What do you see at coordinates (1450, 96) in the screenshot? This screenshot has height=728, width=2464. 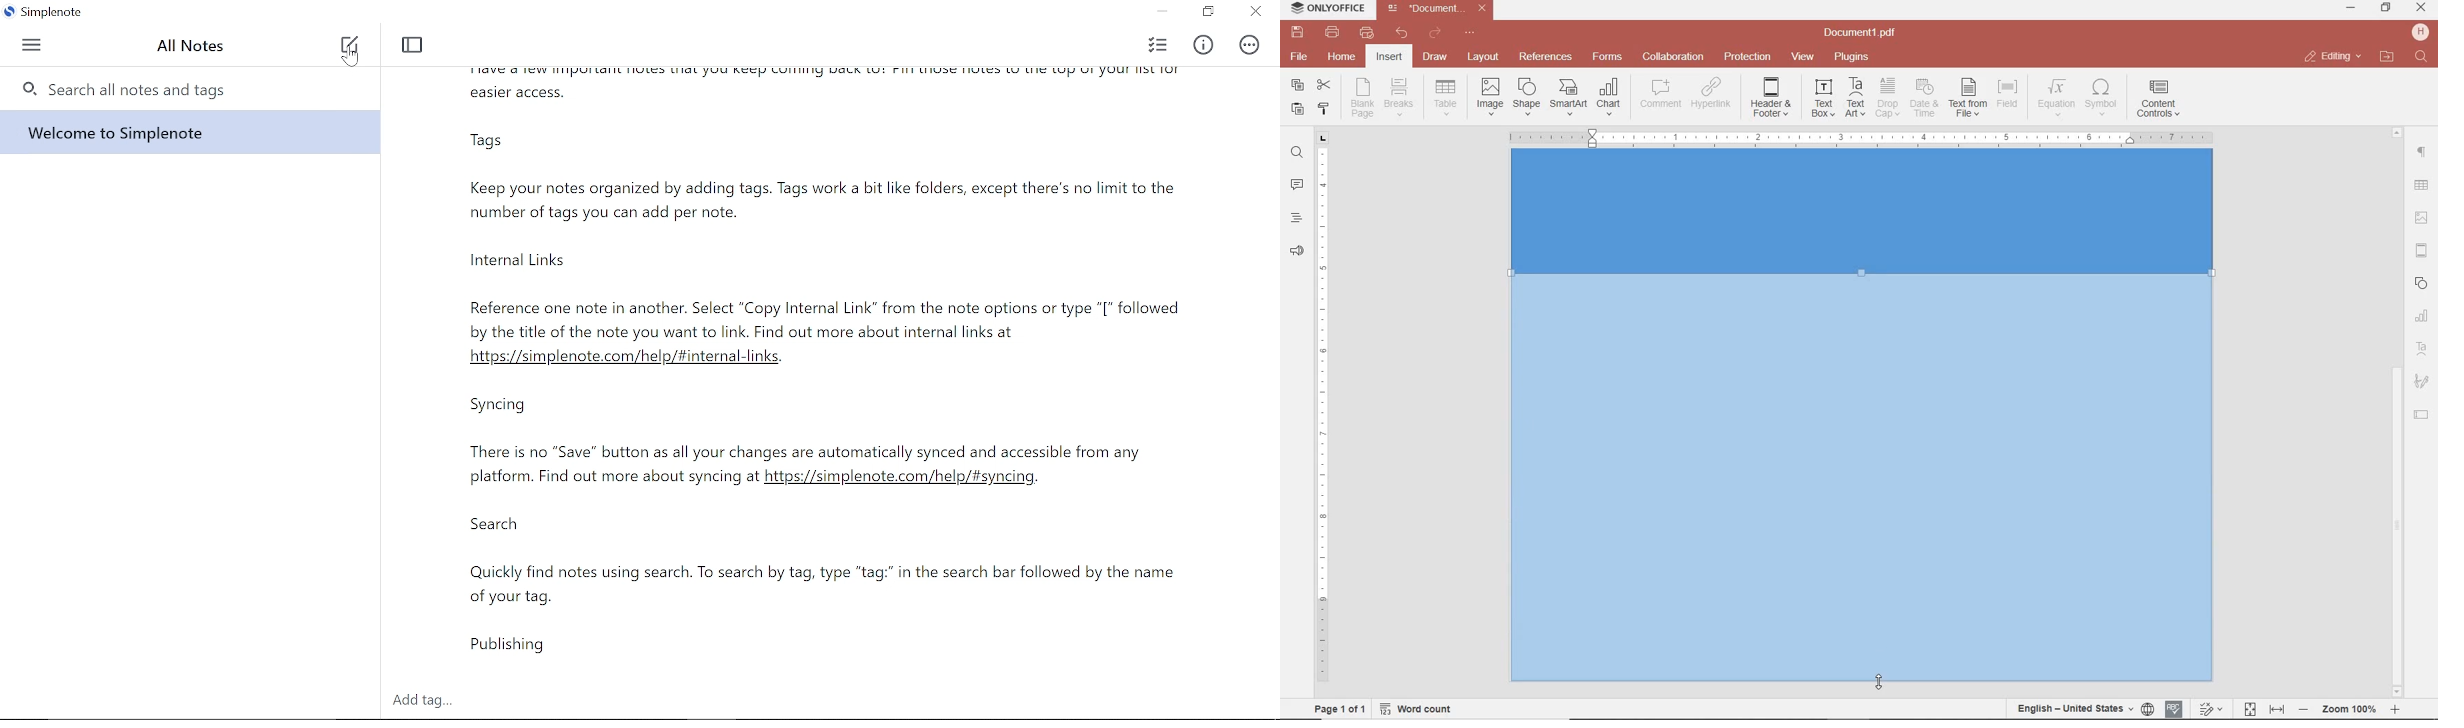 I see `insert drop down` at bounding box center [1450, 96].